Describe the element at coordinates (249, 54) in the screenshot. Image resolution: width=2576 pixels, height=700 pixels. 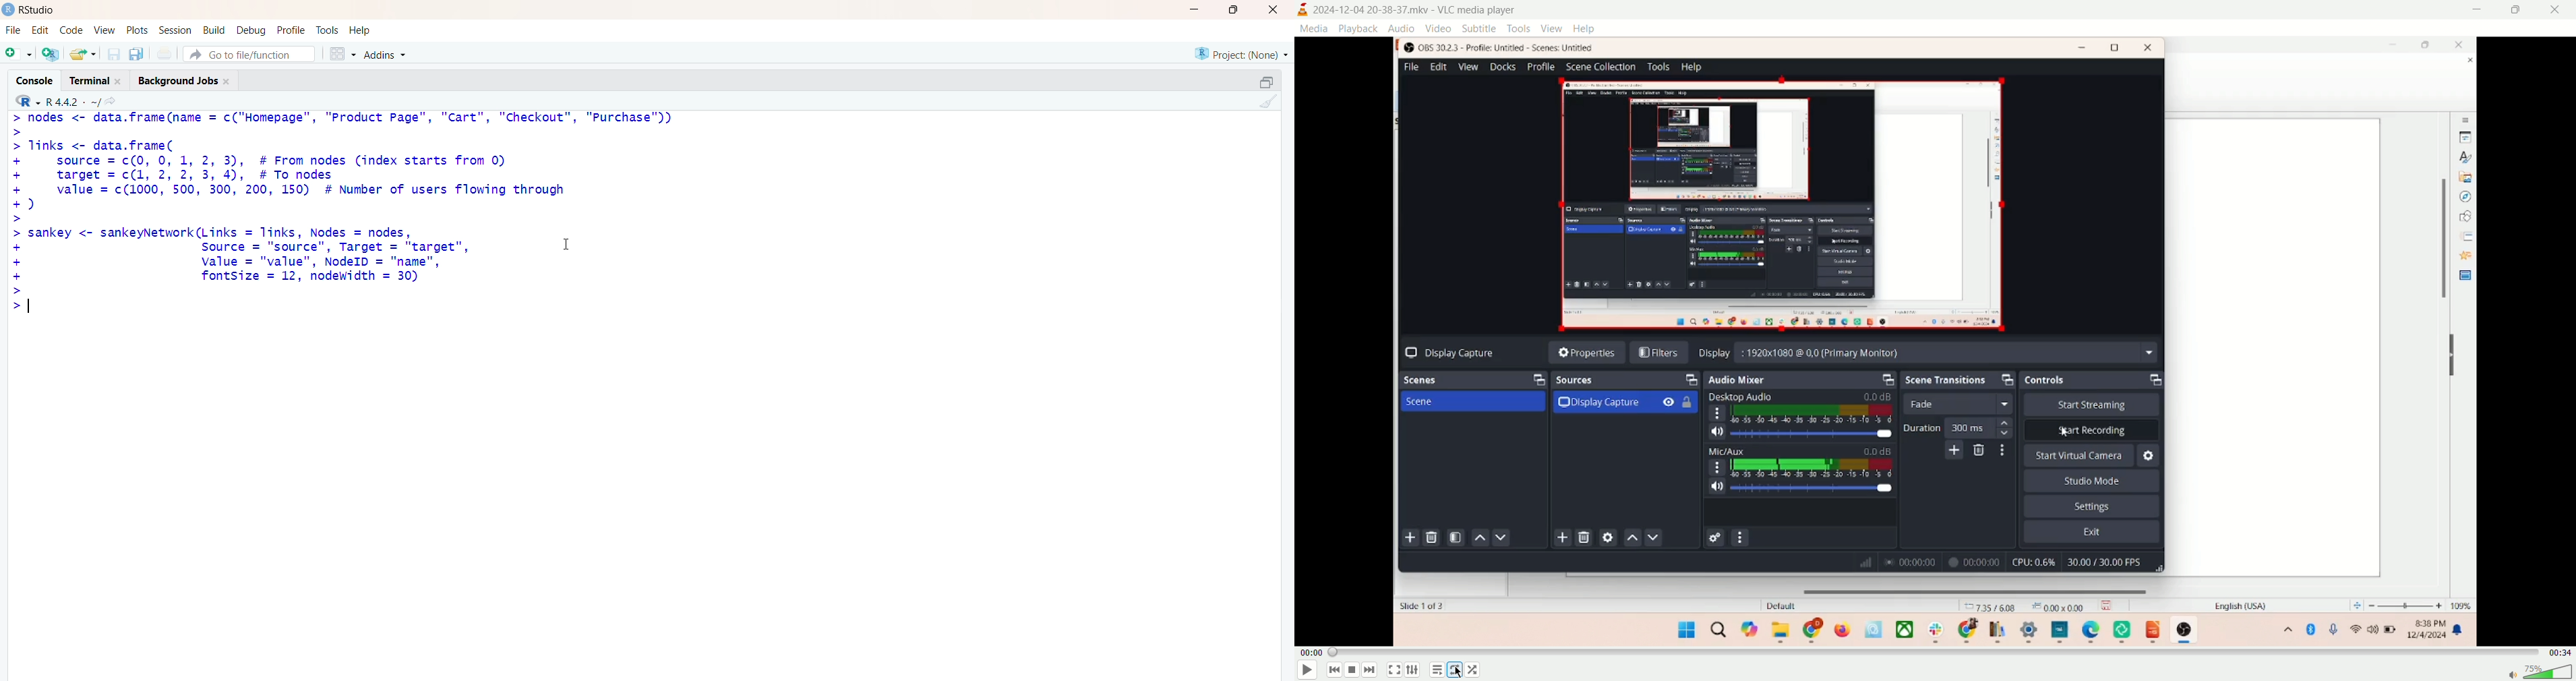
I see `go to file function` at that location.